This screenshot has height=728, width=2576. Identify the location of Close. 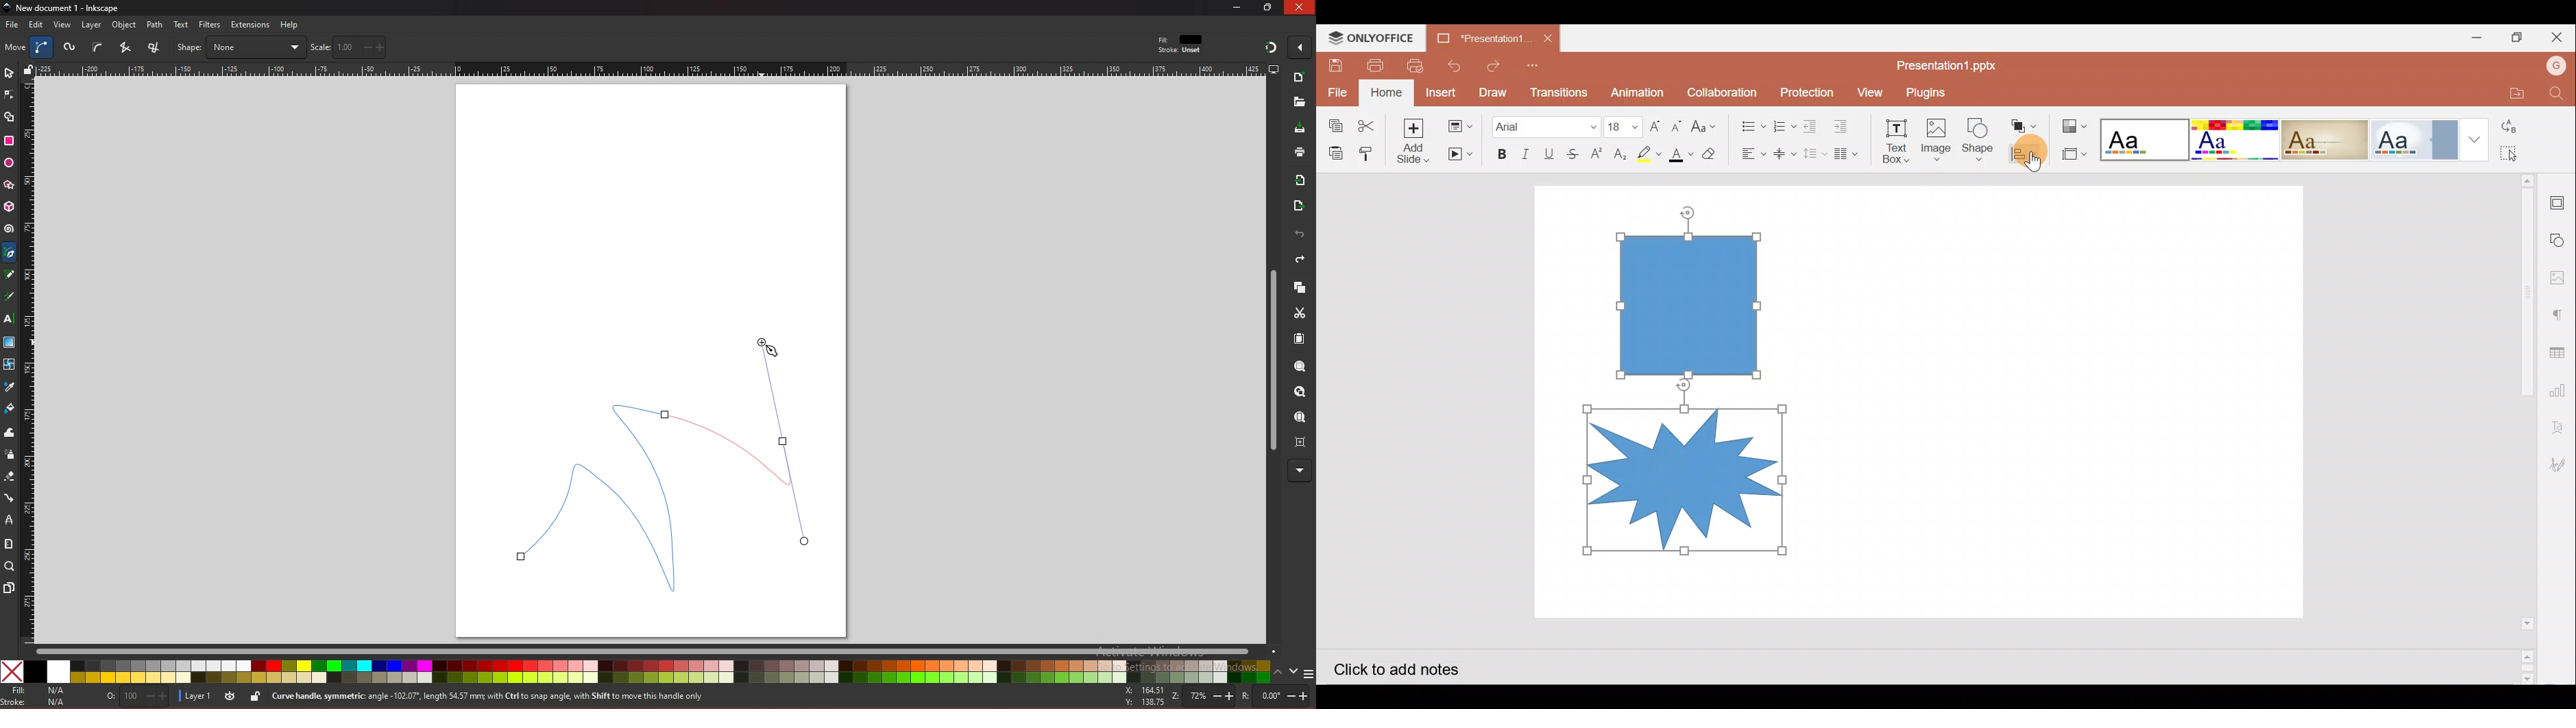
(2559, 37).